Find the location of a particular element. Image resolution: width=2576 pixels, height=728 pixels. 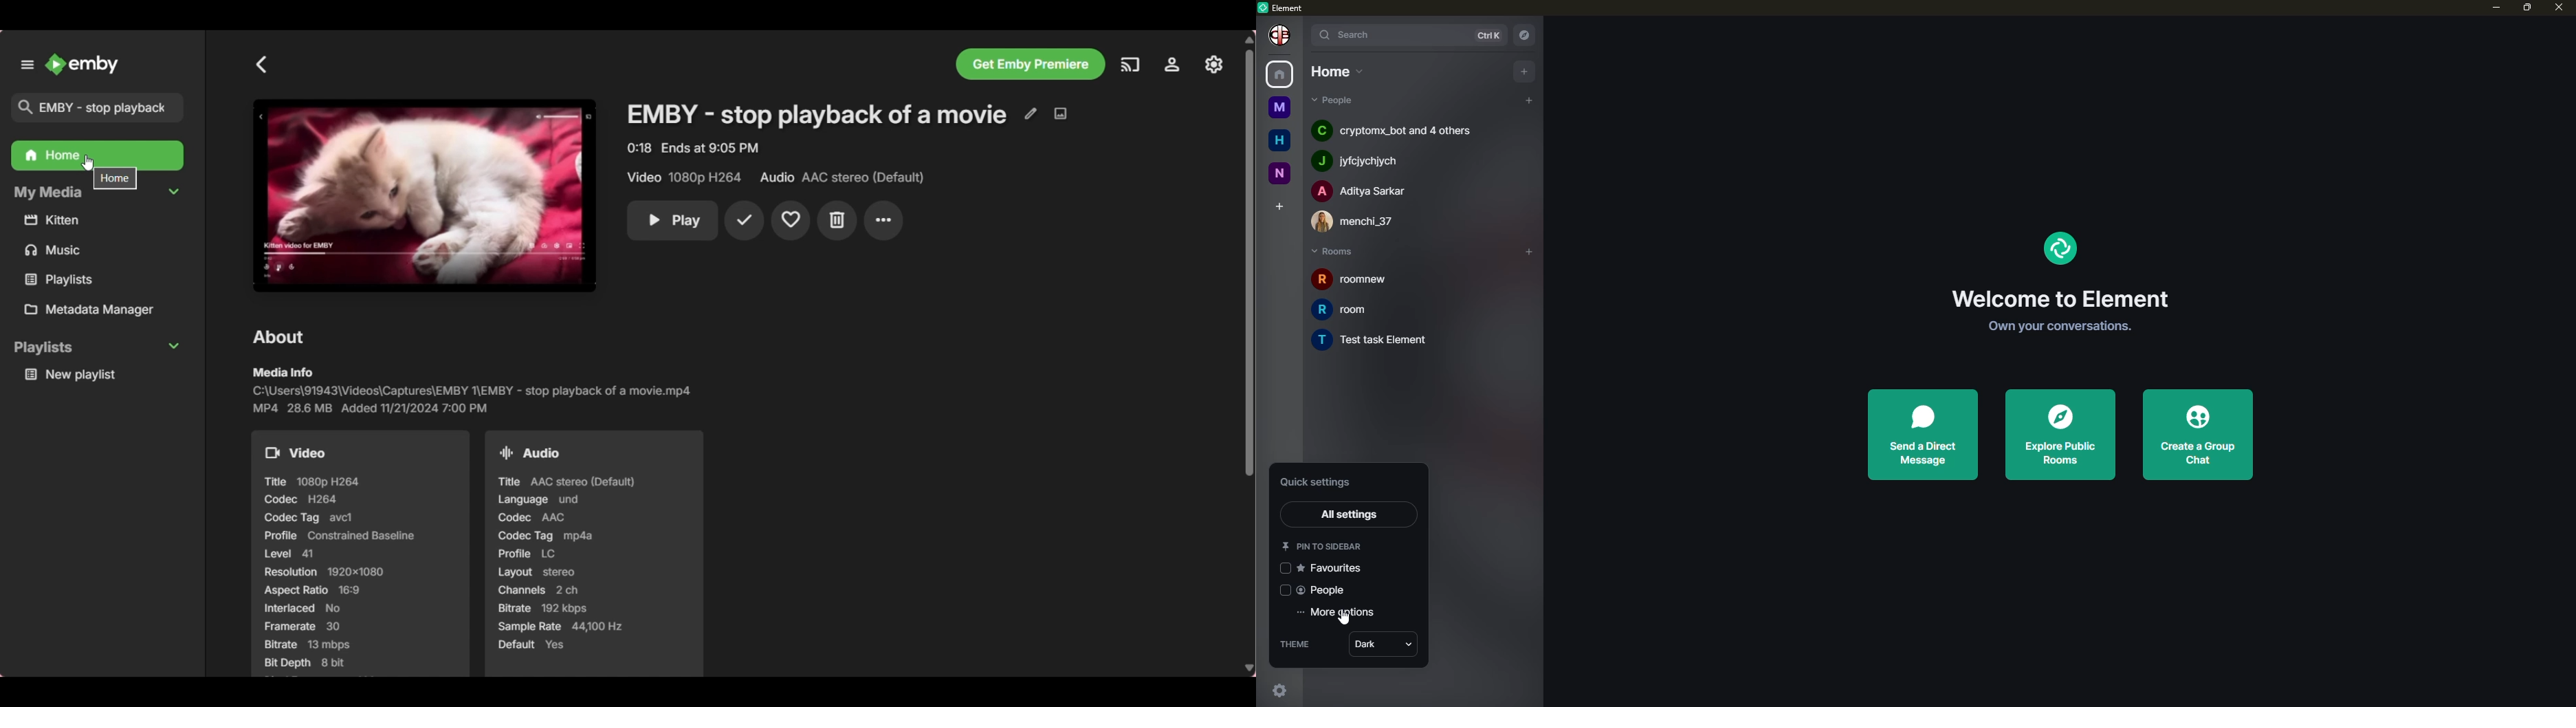

new is located at coordinates (1278, 173).